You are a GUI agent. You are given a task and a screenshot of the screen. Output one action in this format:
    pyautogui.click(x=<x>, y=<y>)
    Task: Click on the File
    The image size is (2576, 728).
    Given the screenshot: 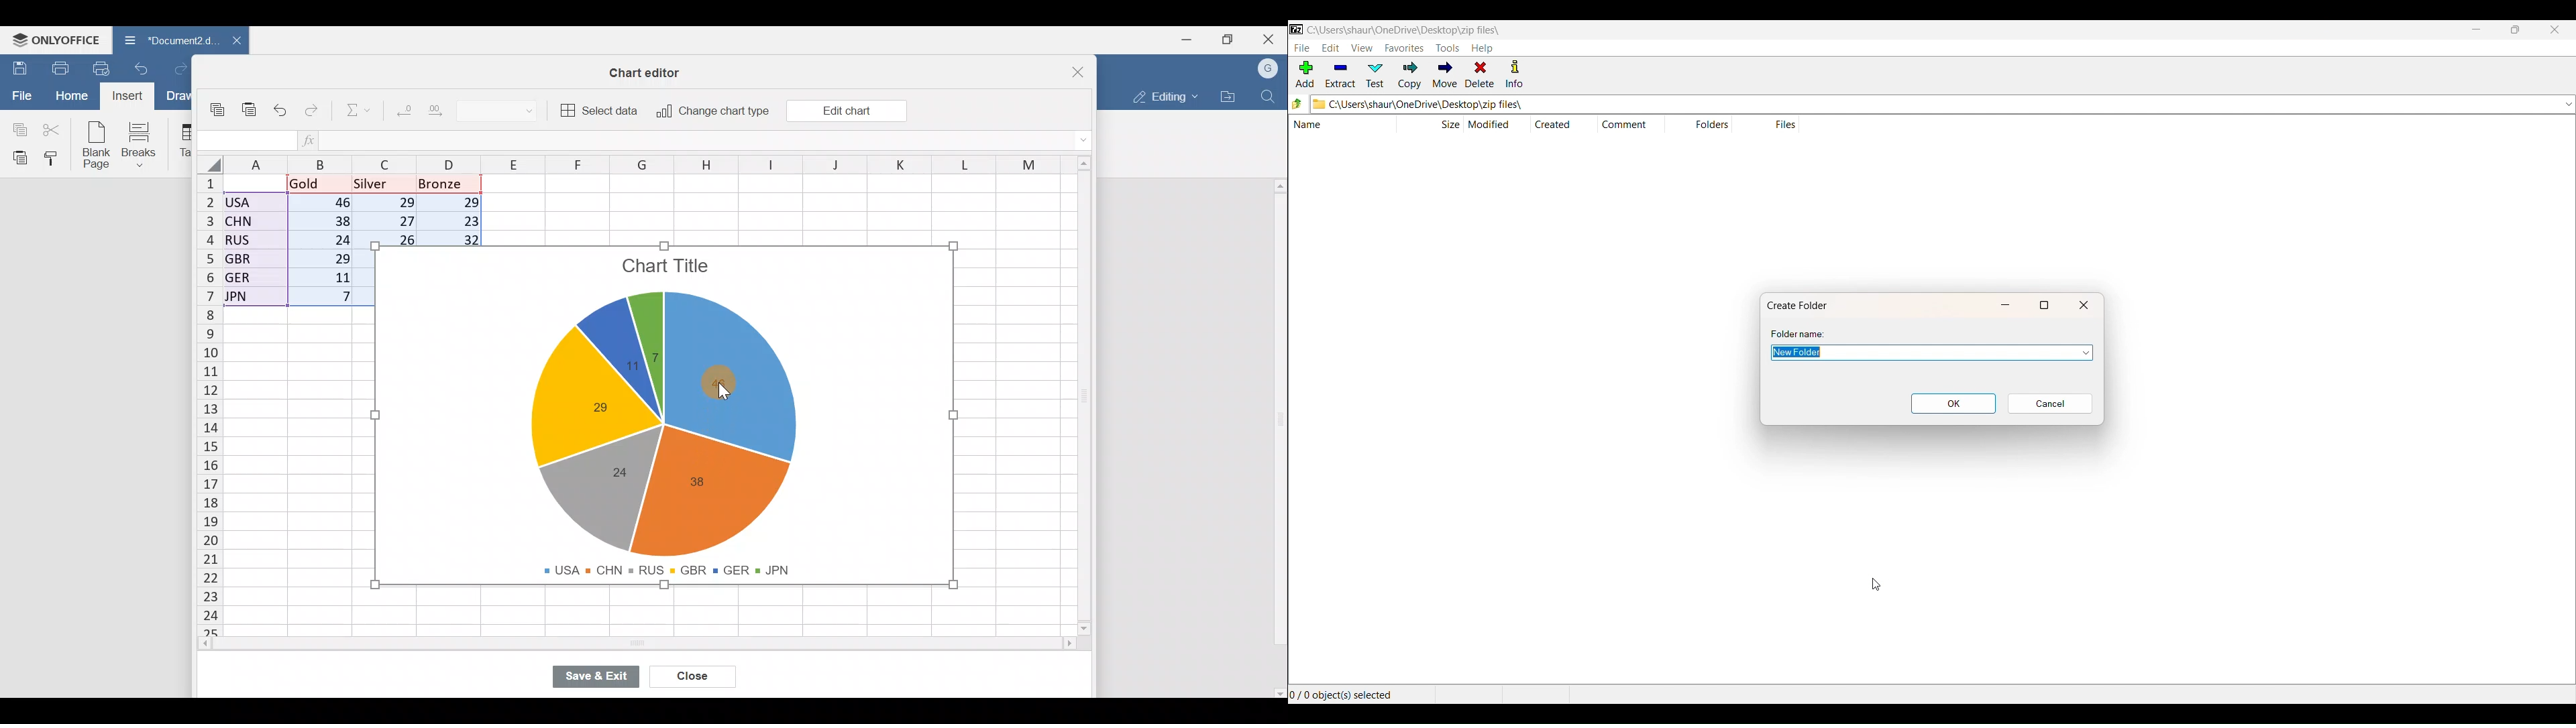 What is the action you would take?
    pyautogui.click(x=20, y=95)
    